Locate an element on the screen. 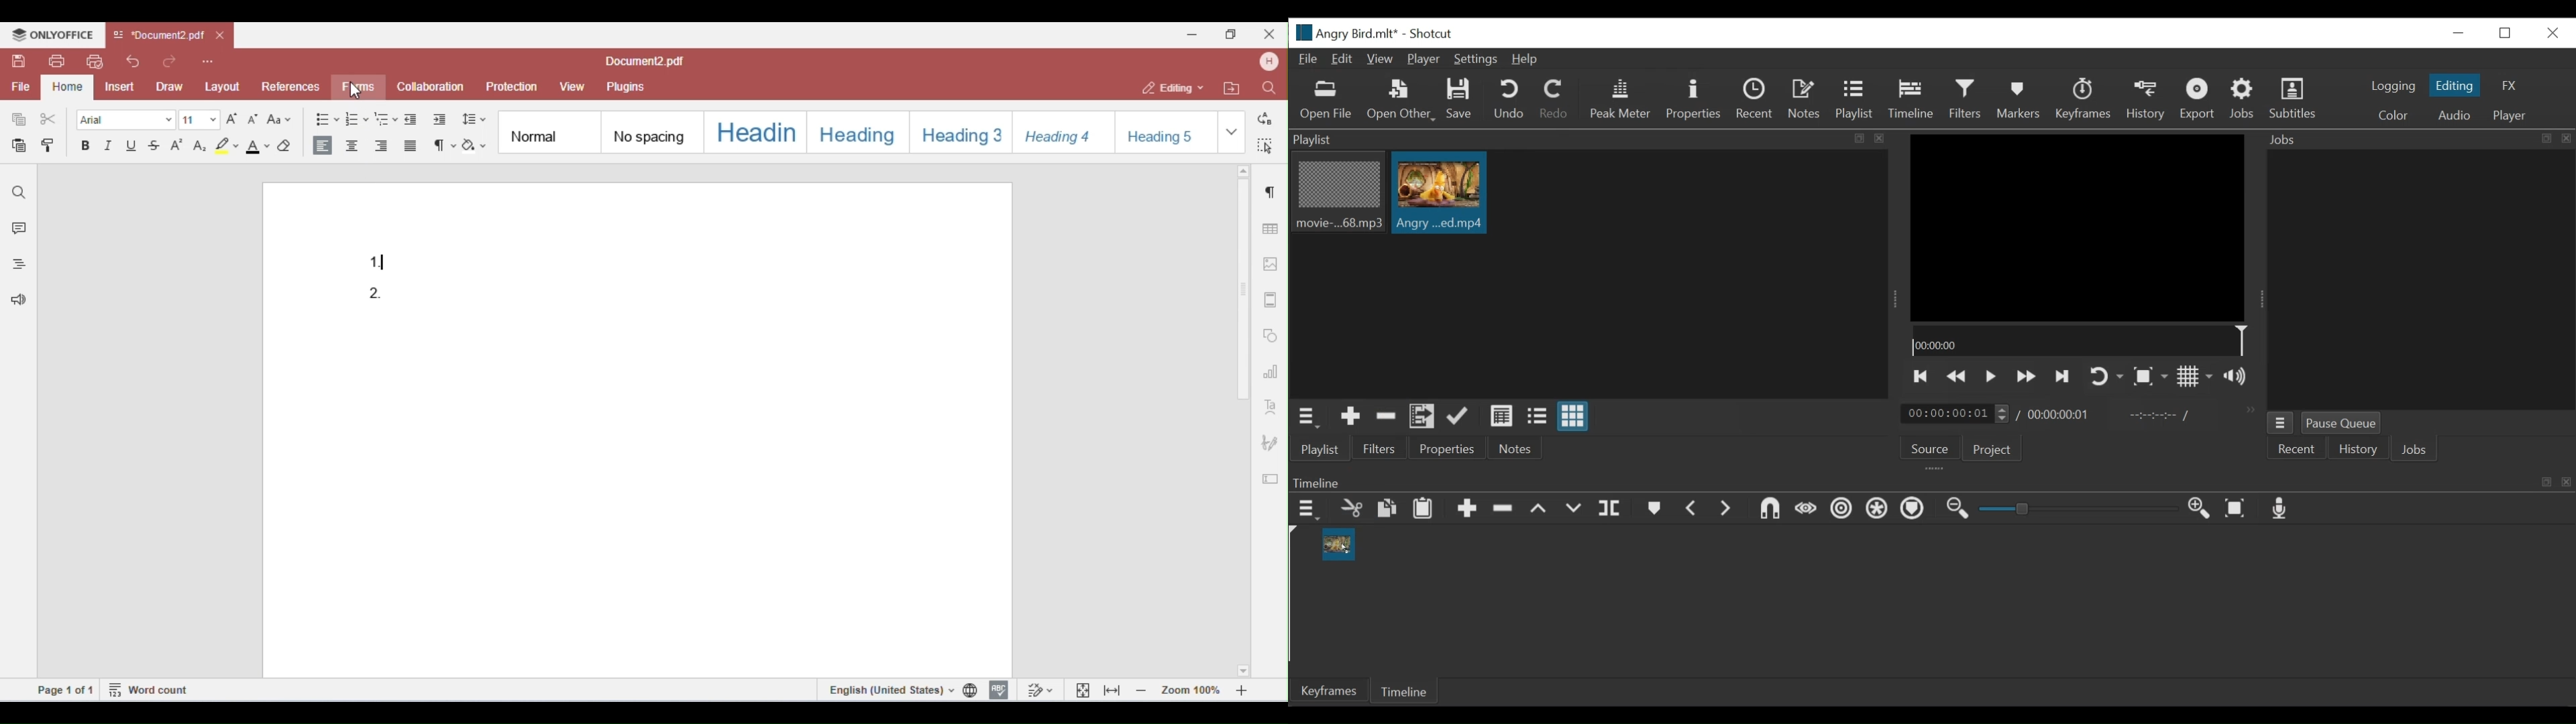  Color is located at coordinates (2396, 115).